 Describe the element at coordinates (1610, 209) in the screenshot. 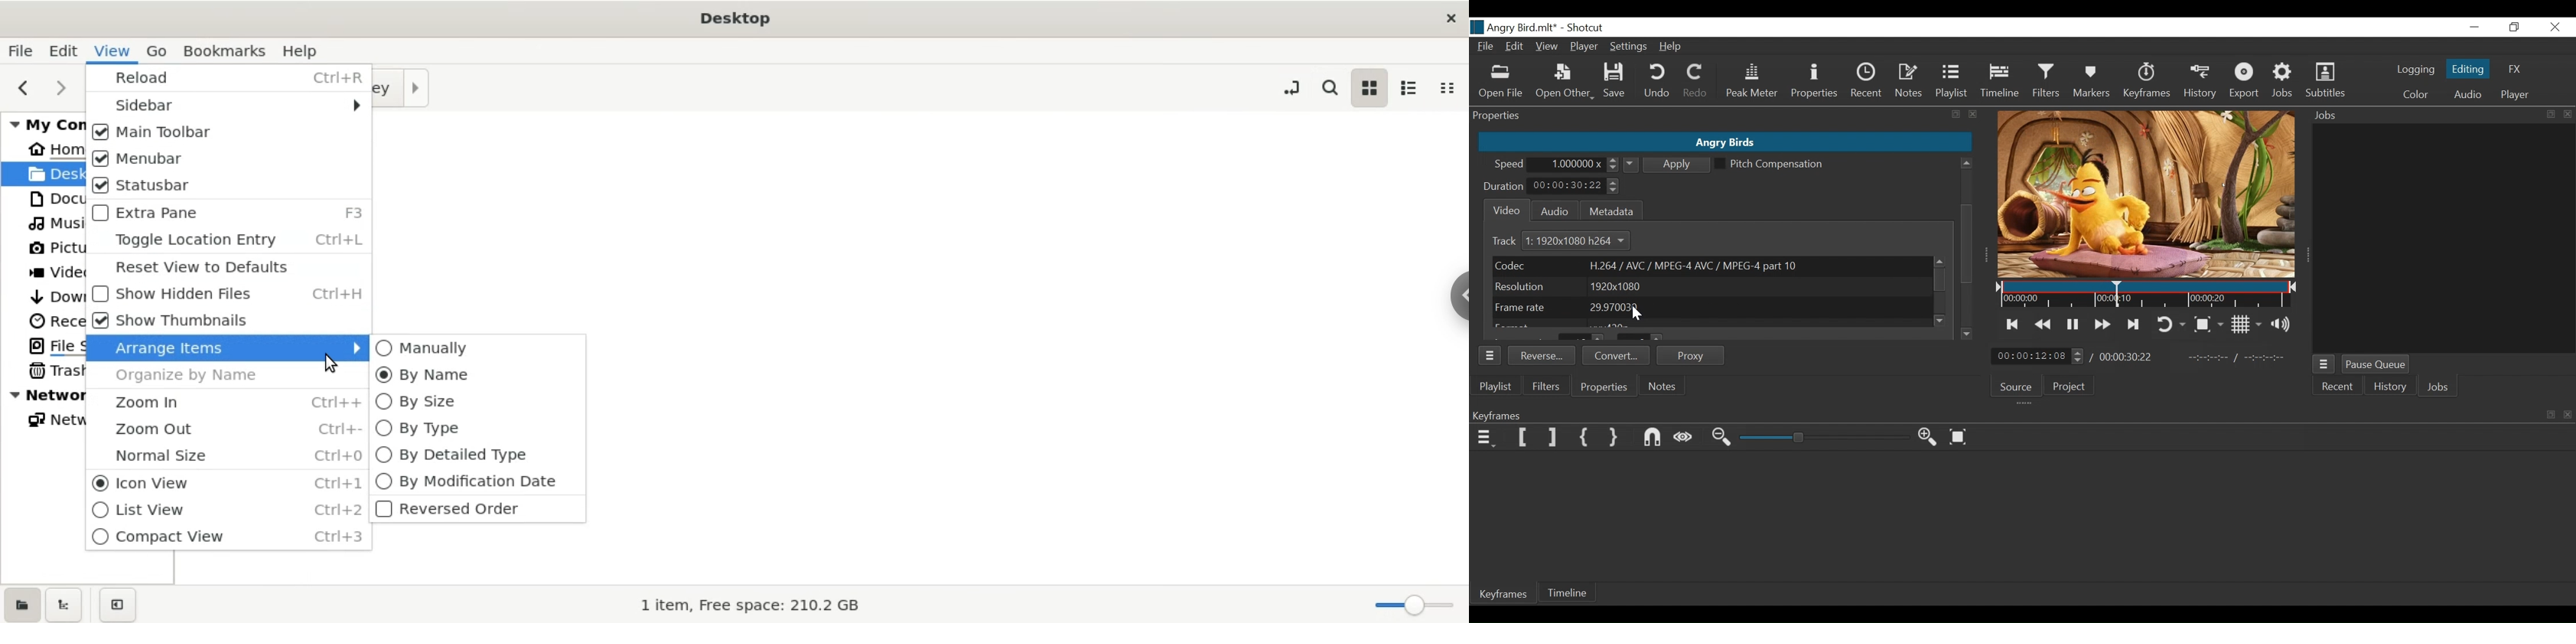

I see `Metadata` at that location.